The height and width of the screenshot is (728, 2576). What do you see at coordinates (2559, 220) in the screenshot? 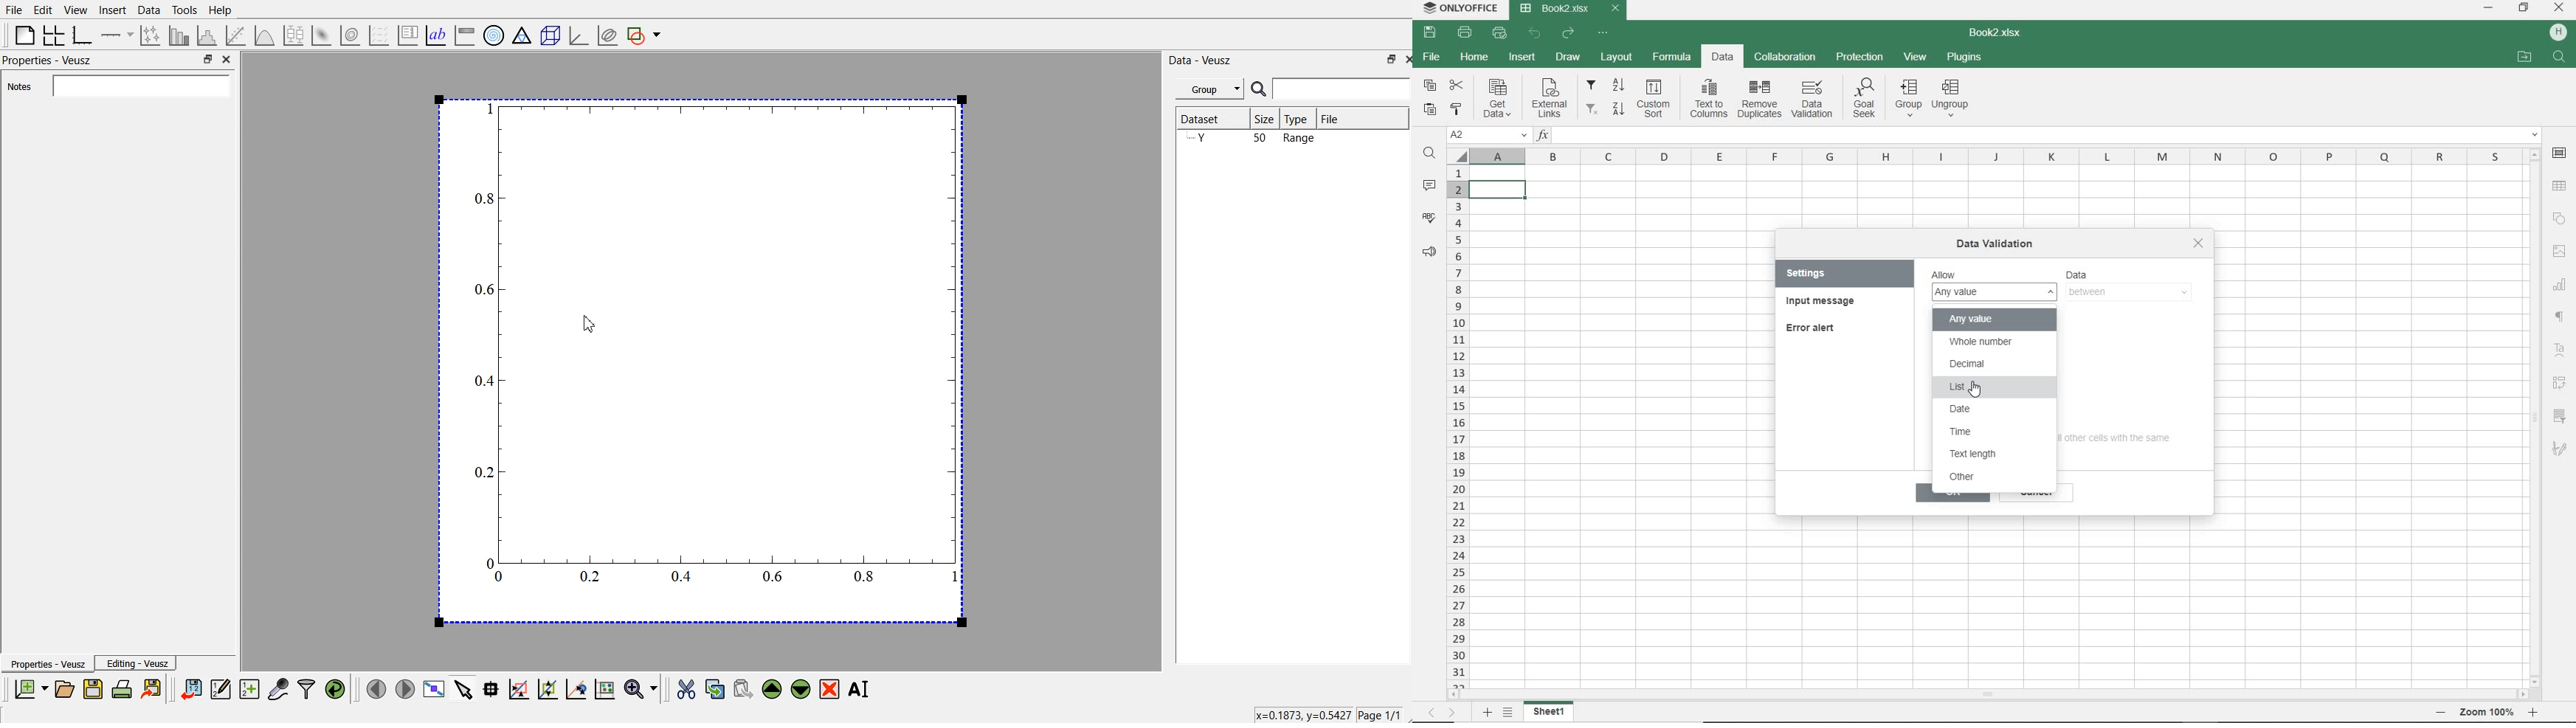
I see `SHAPE` at bounding box center [2559, 220].